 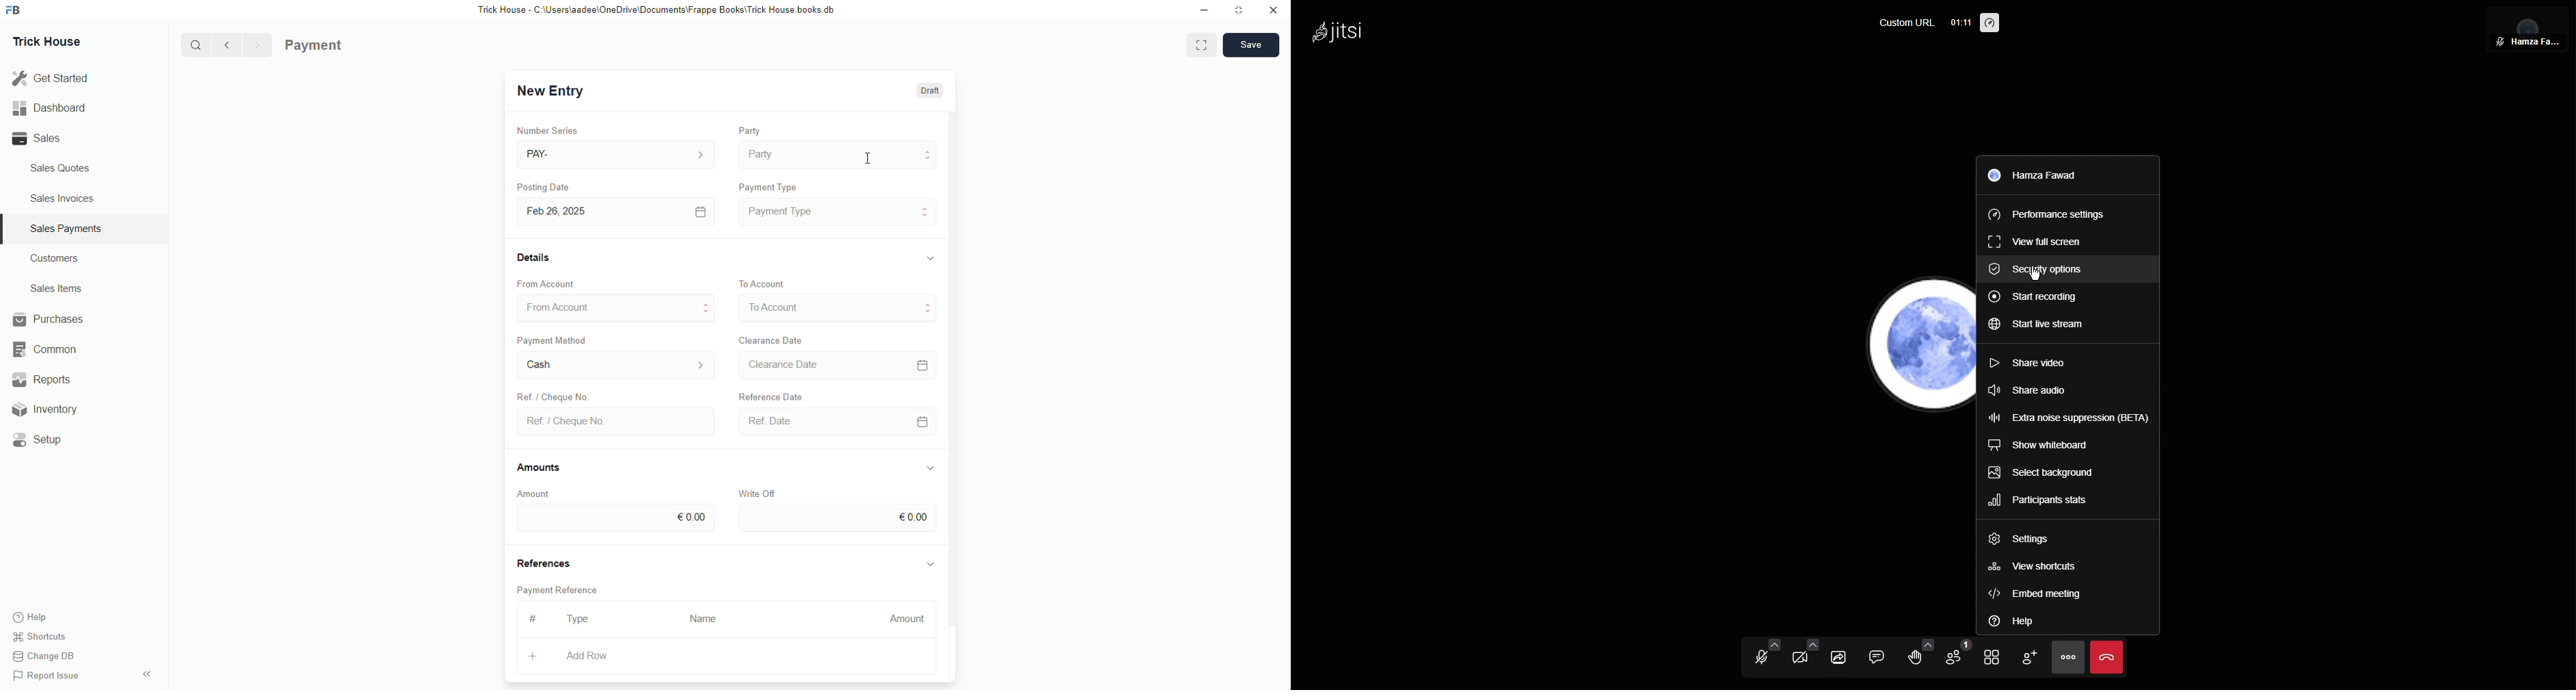 What do you see at coordinates (1202, 47) in the screenshot?
I see `Toggle between form and full width` at bounding box center [1202, 47].